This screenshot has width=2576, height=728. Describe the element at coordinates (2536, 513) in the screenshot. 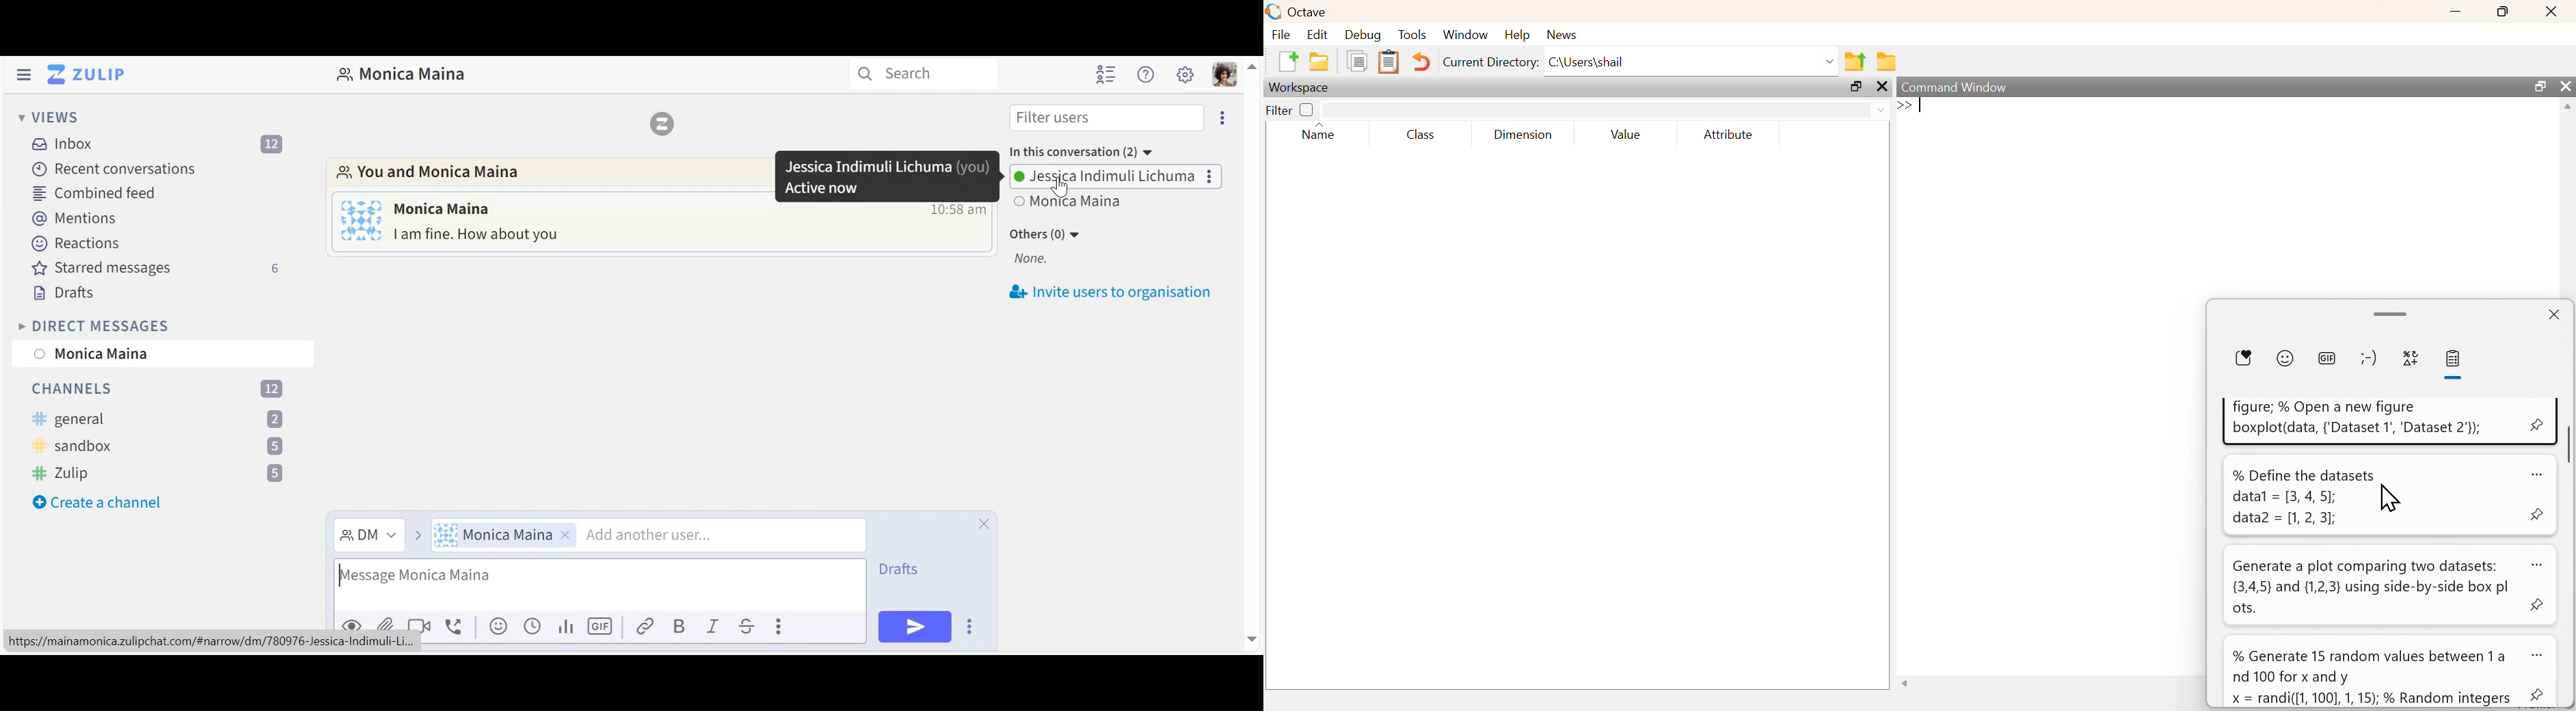

I see `pin` at that location.